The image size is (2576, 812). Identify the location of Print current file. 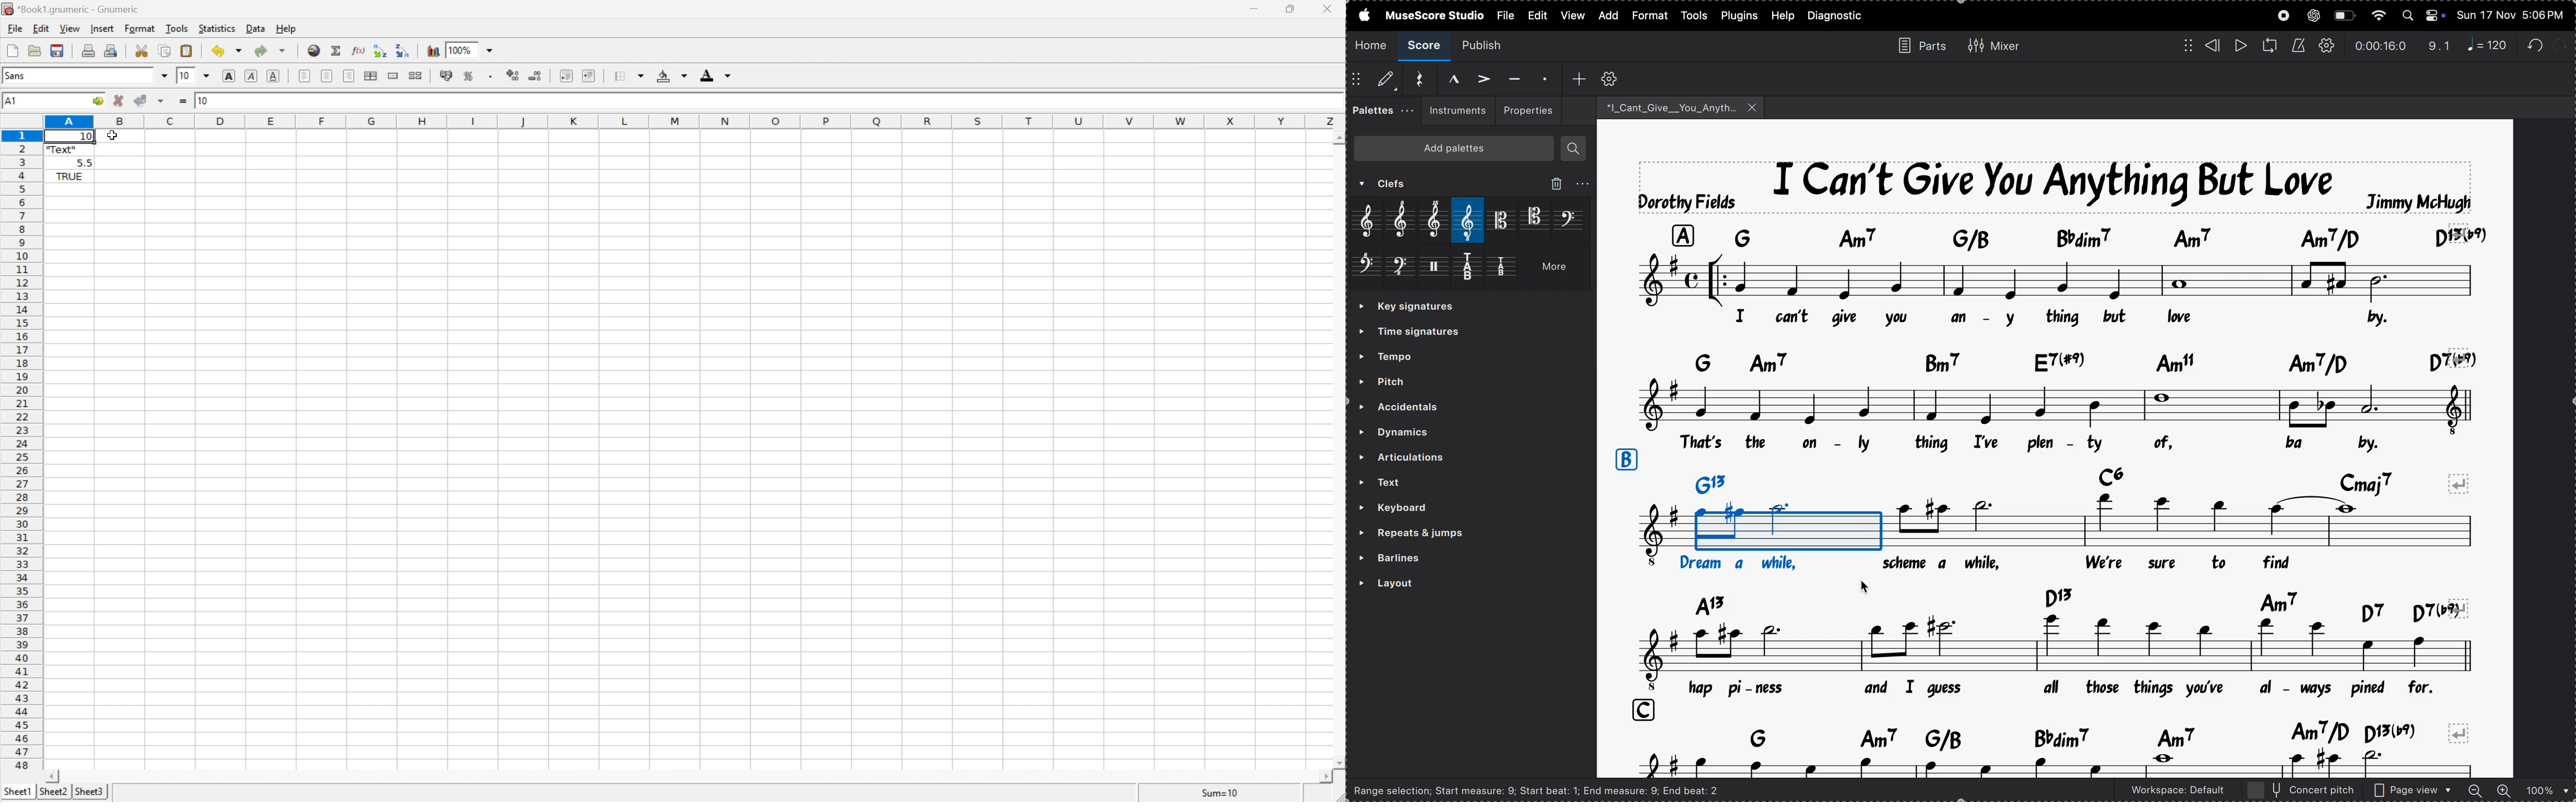
(88, 51).